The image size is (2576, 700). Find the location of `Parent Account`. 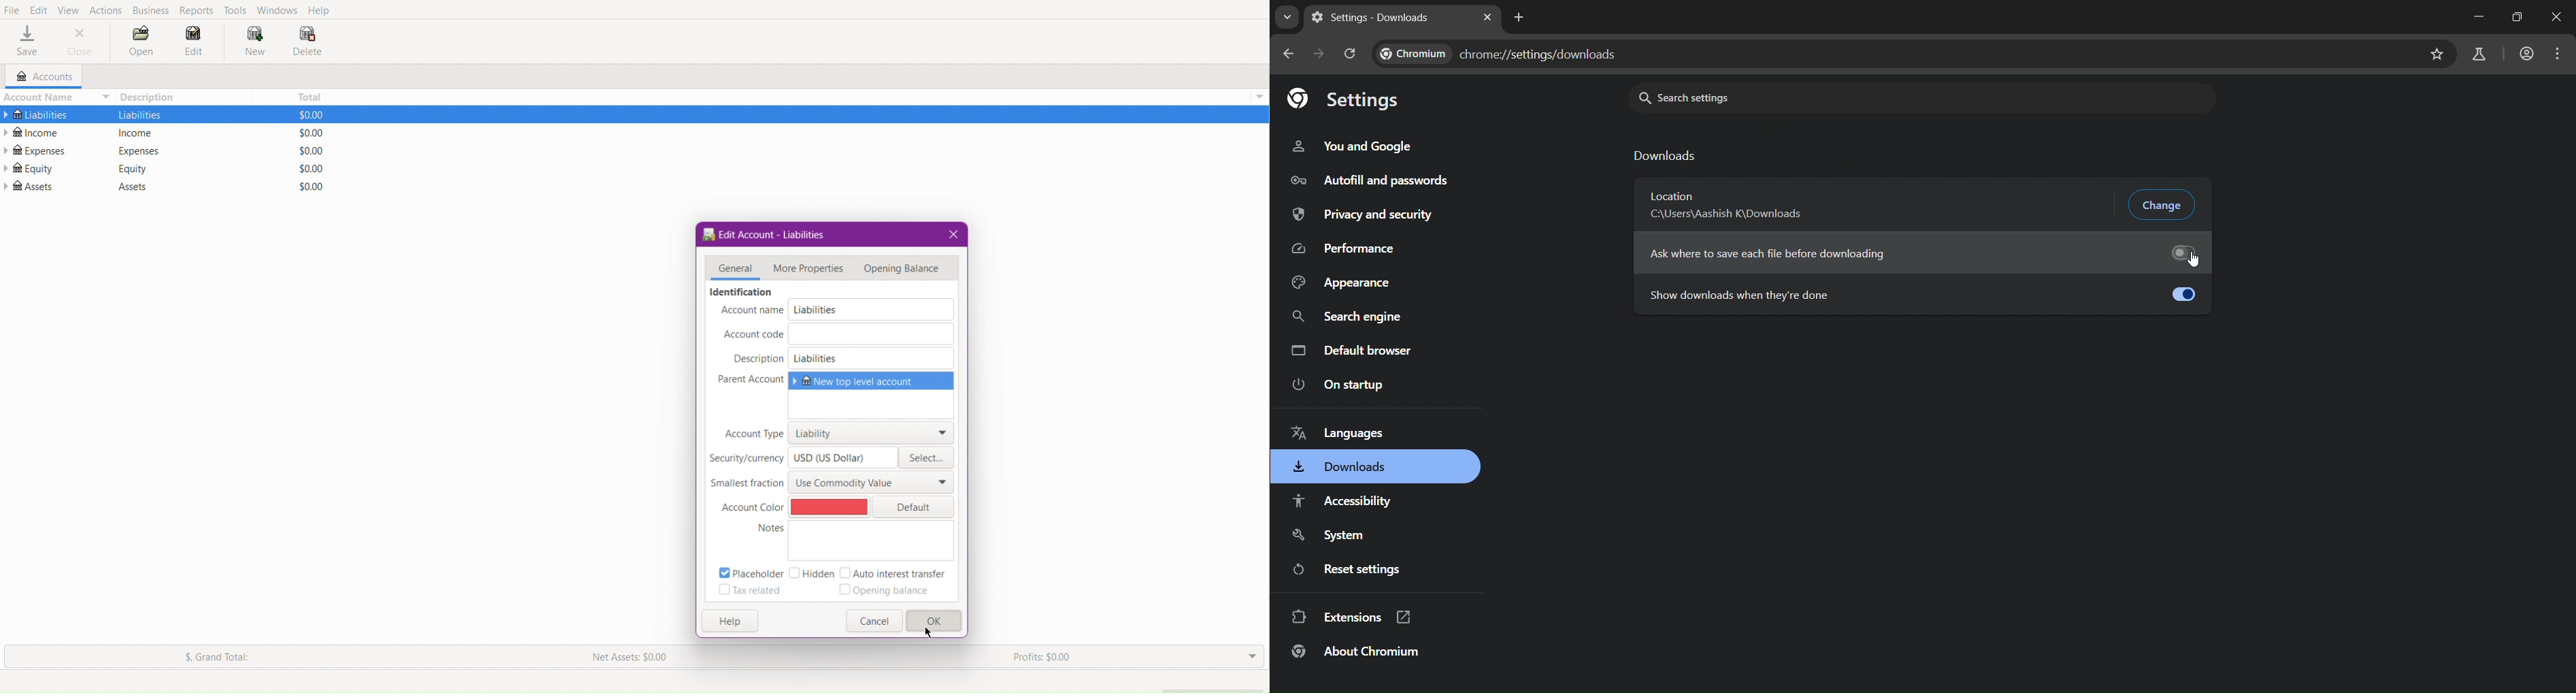

Parent Account is located at coordinates (751, 380).